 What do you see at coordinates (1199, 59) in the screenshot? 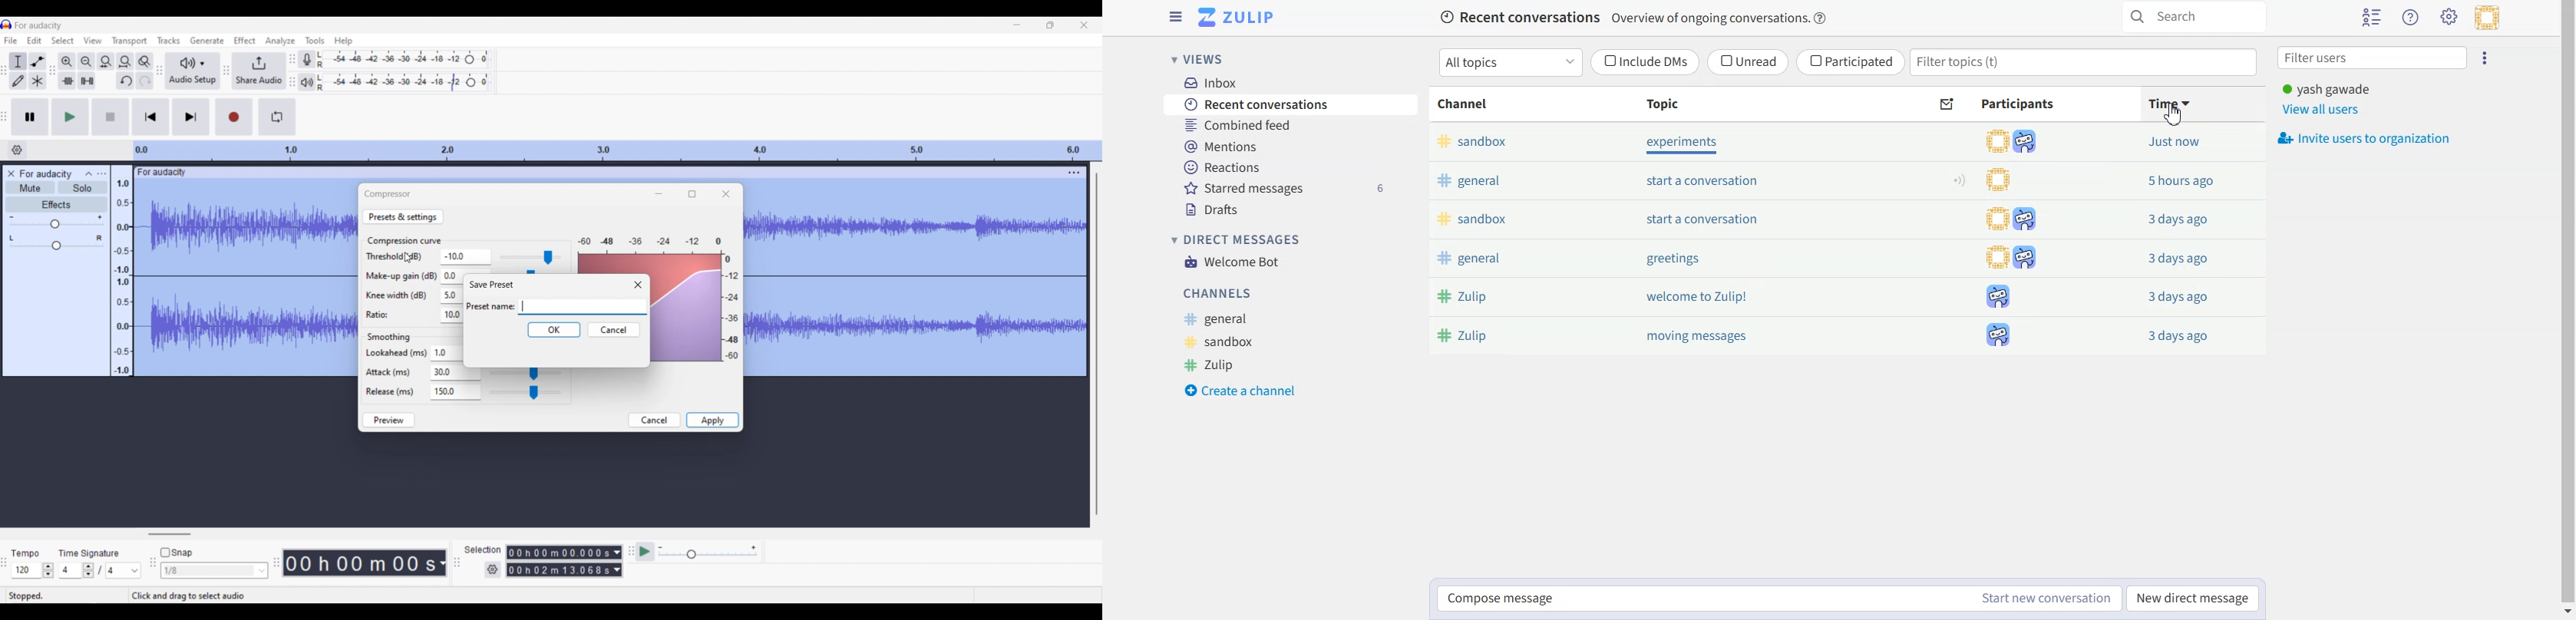
I see `Views` at bounding box center [1199, 59].